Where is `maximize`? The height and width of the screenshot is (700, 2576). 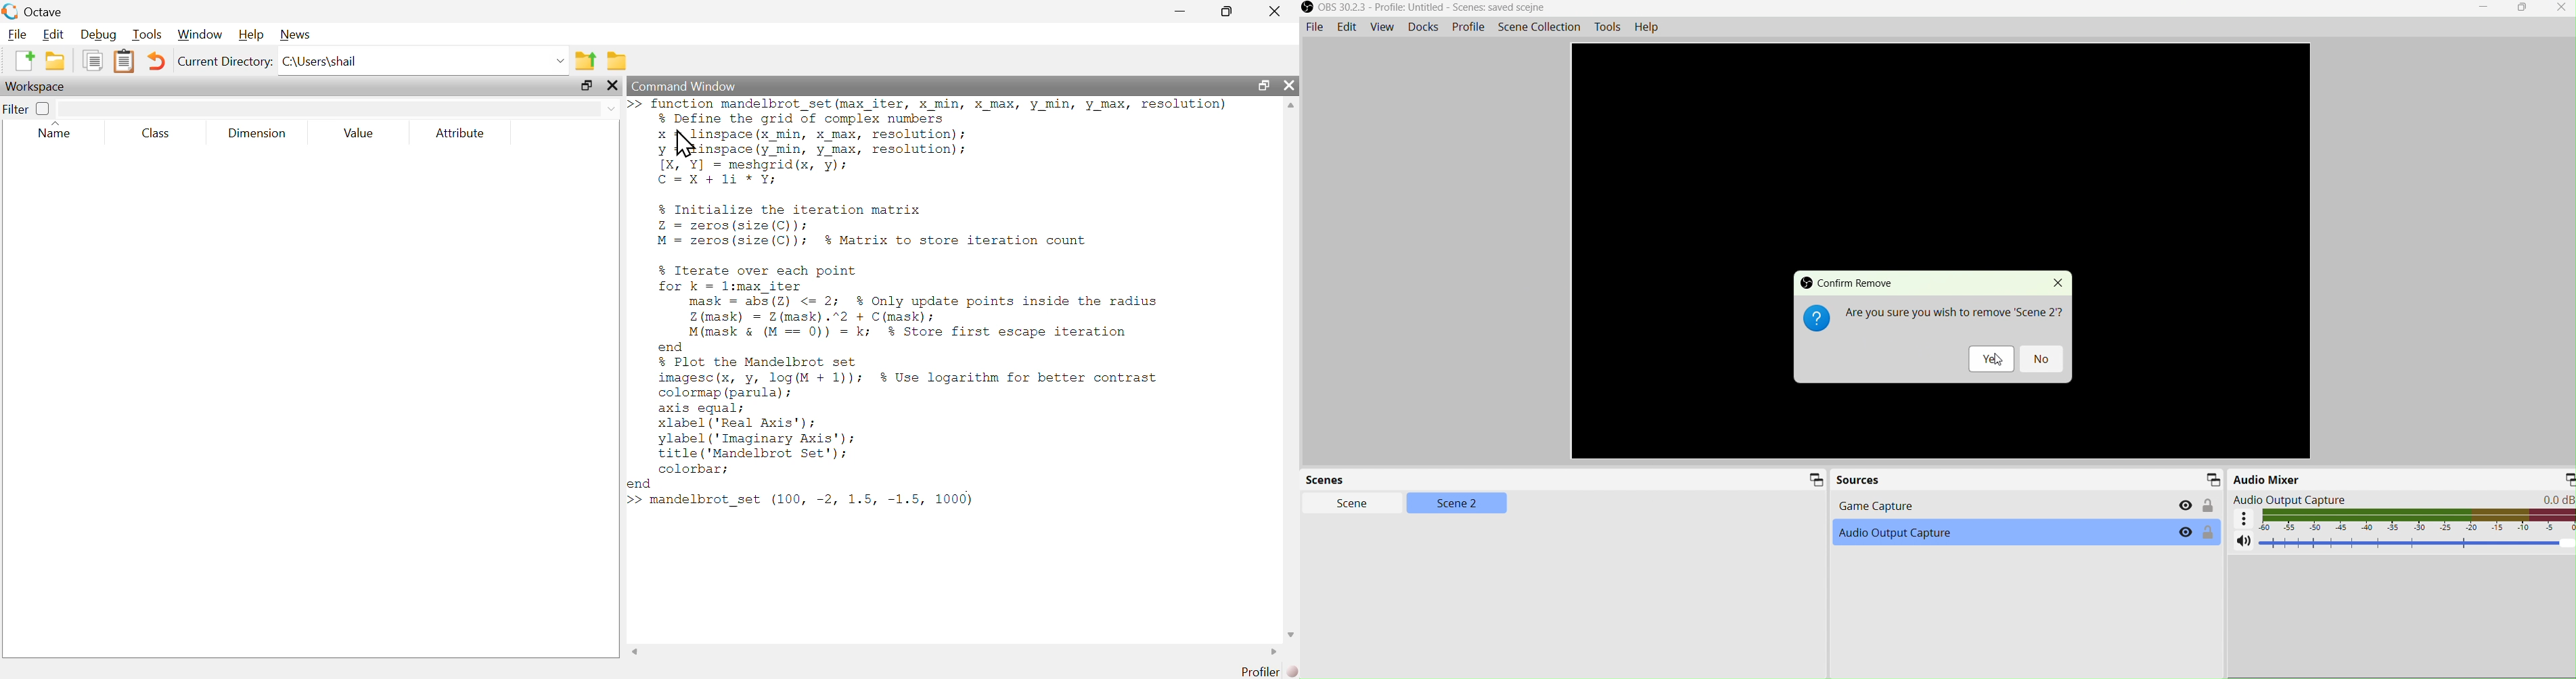 maximize is located at coordinates (1264, 86).